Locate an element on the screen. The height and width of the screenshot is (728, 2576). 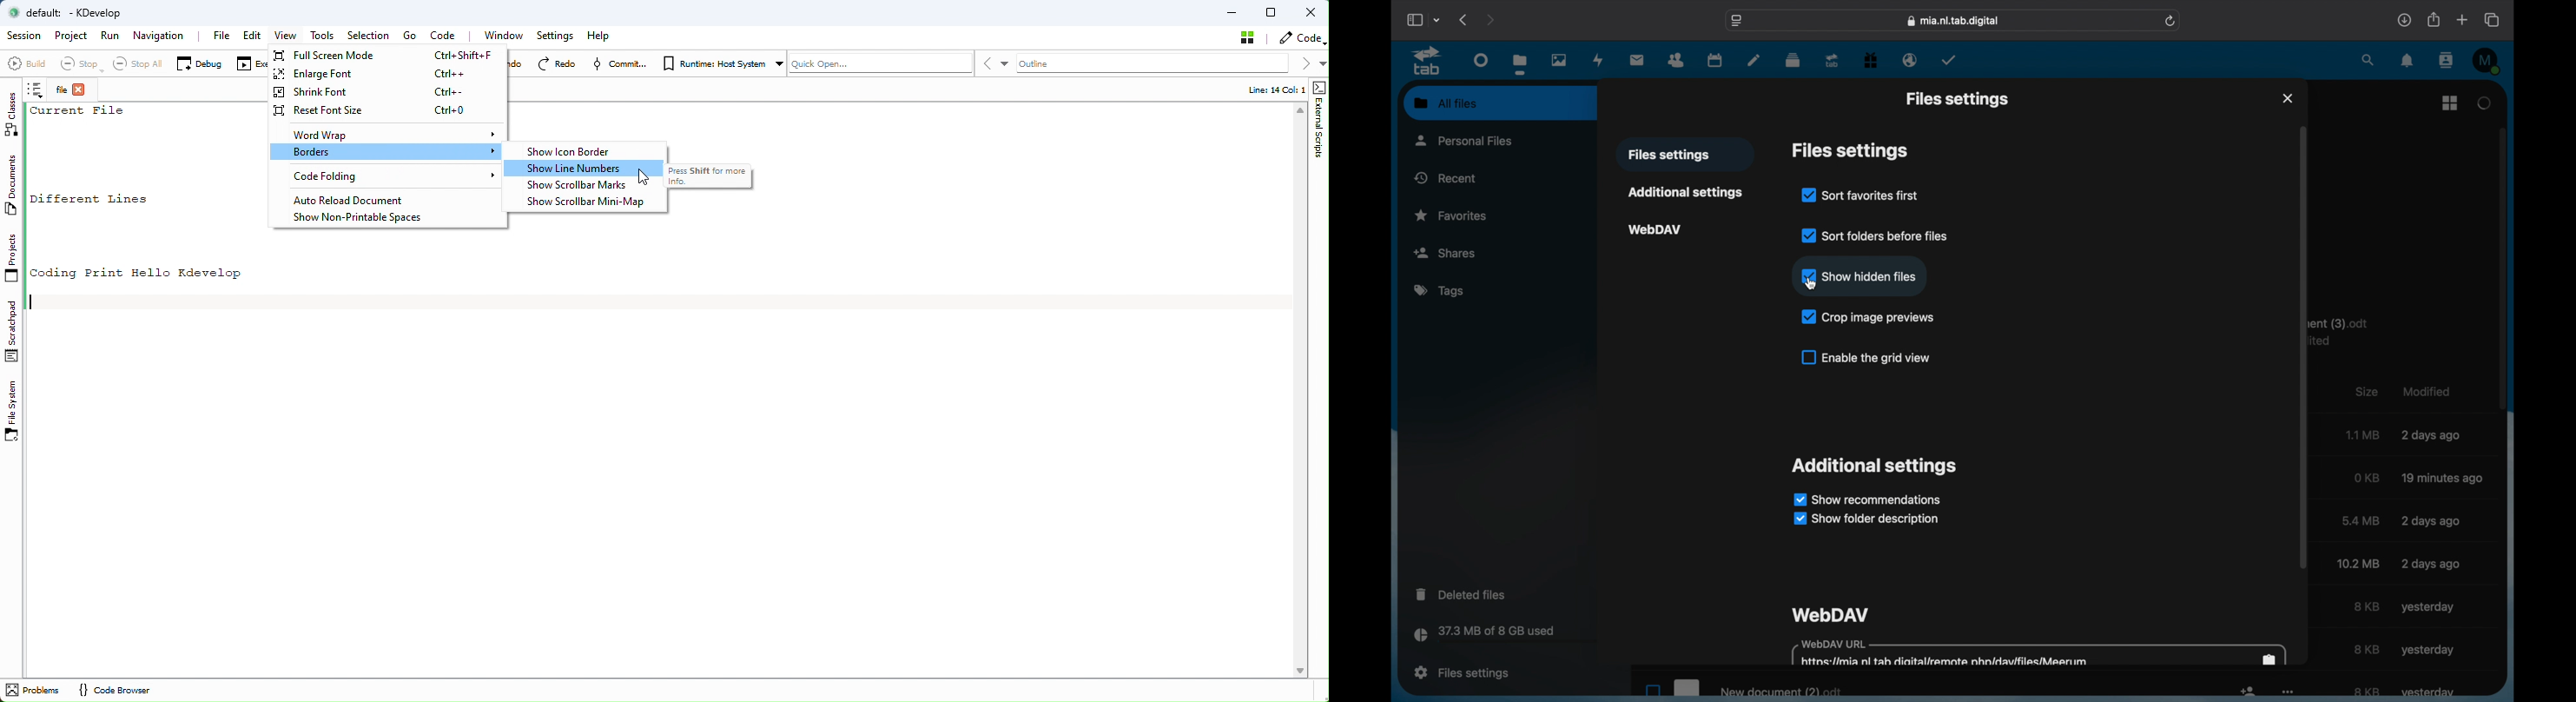
web address is located at coordinates (1738, 21).